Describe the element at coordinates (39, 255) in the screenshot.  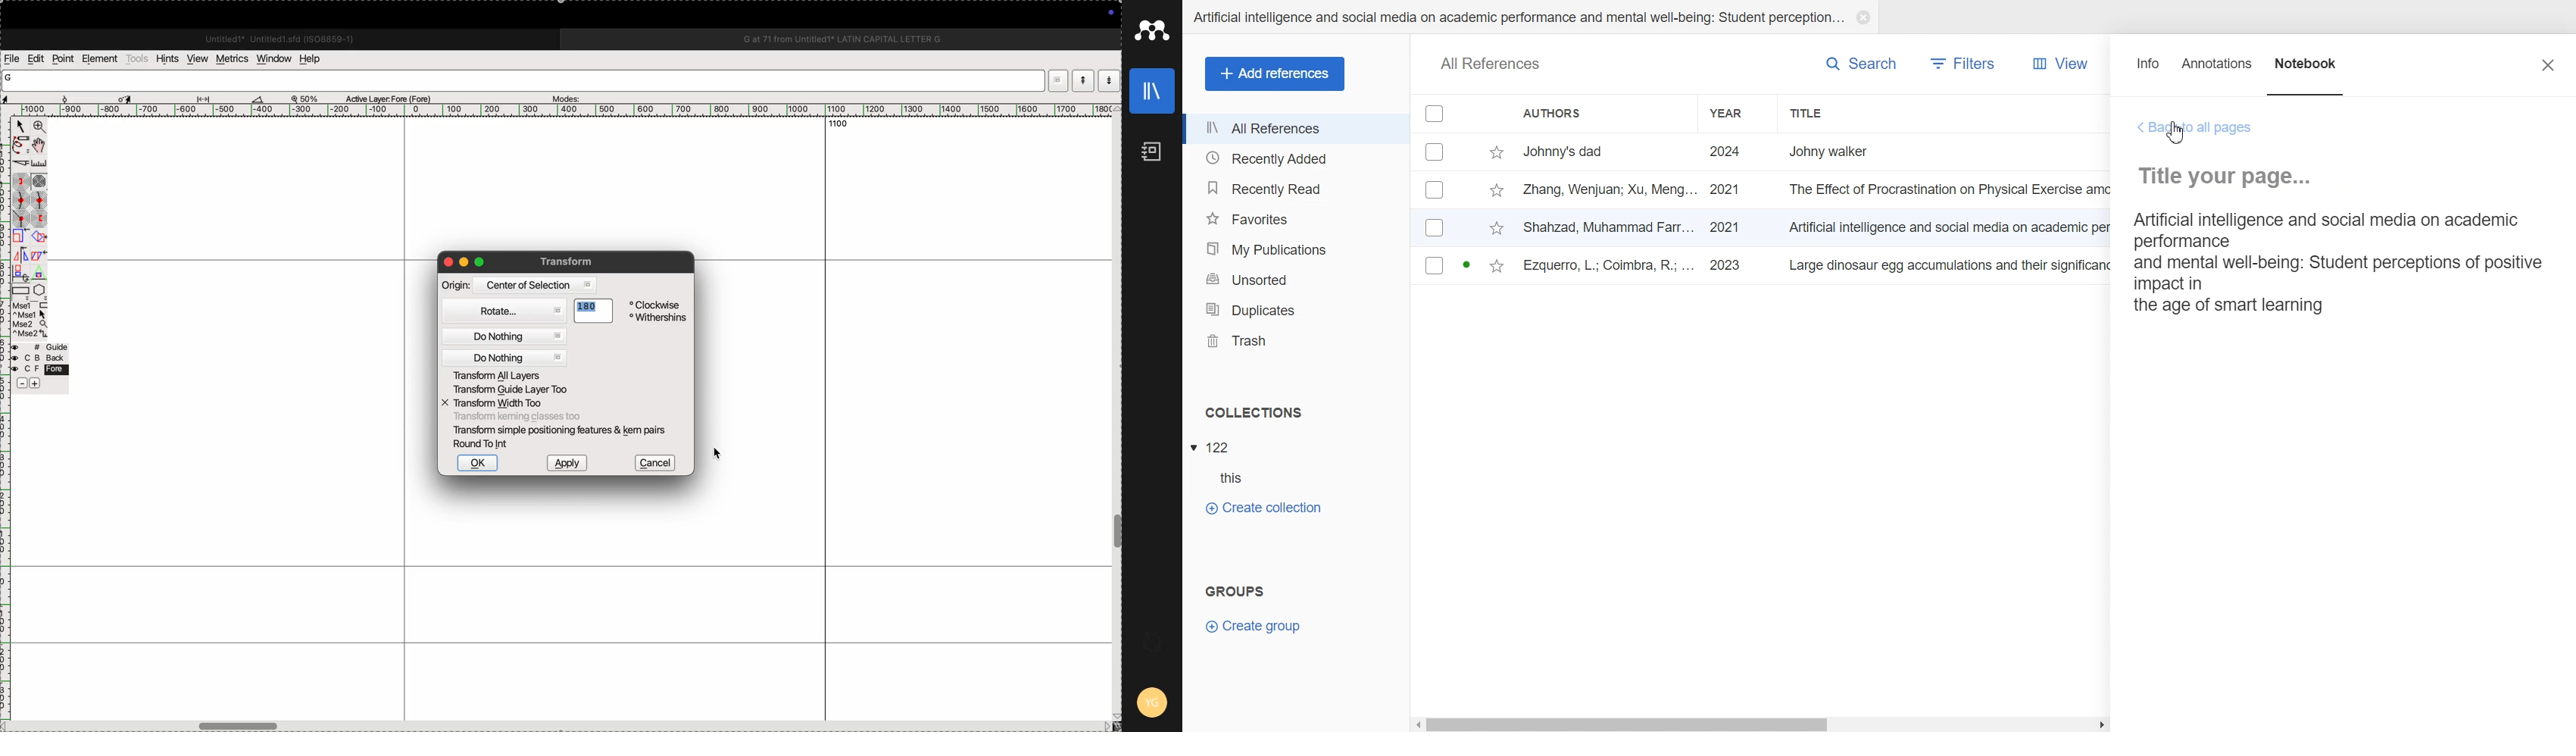
I see `skew` at that location.